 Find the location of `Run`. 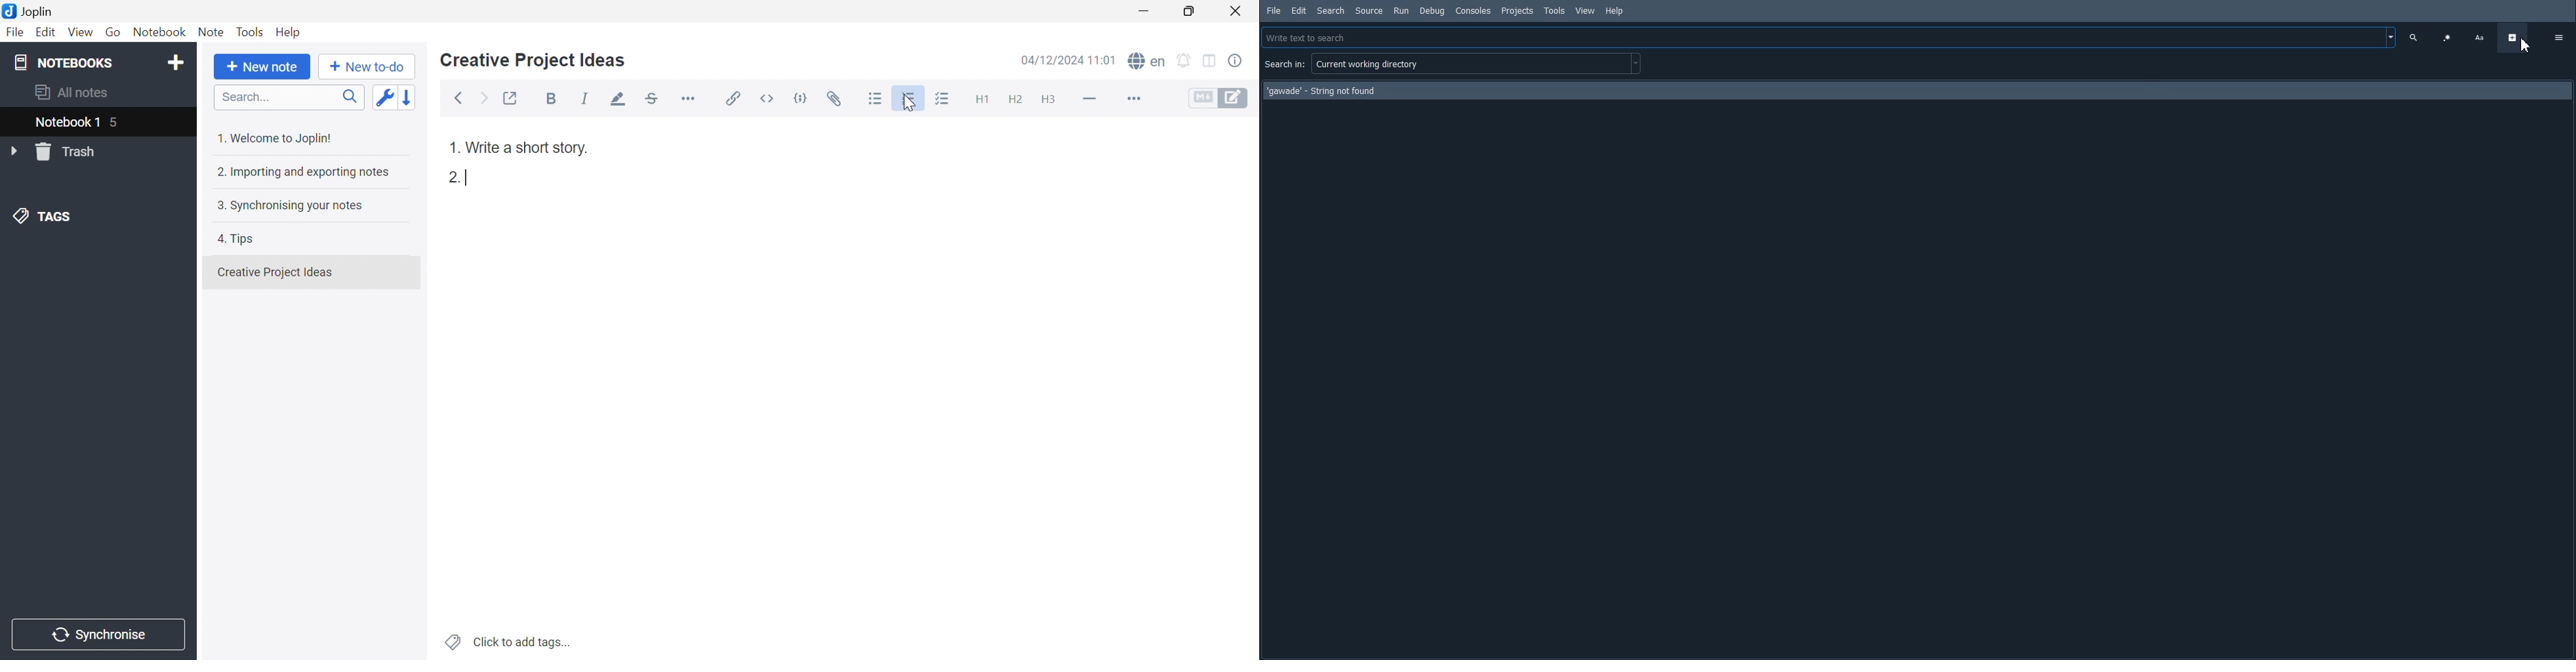

Run is located at coordinates (1401, 10).